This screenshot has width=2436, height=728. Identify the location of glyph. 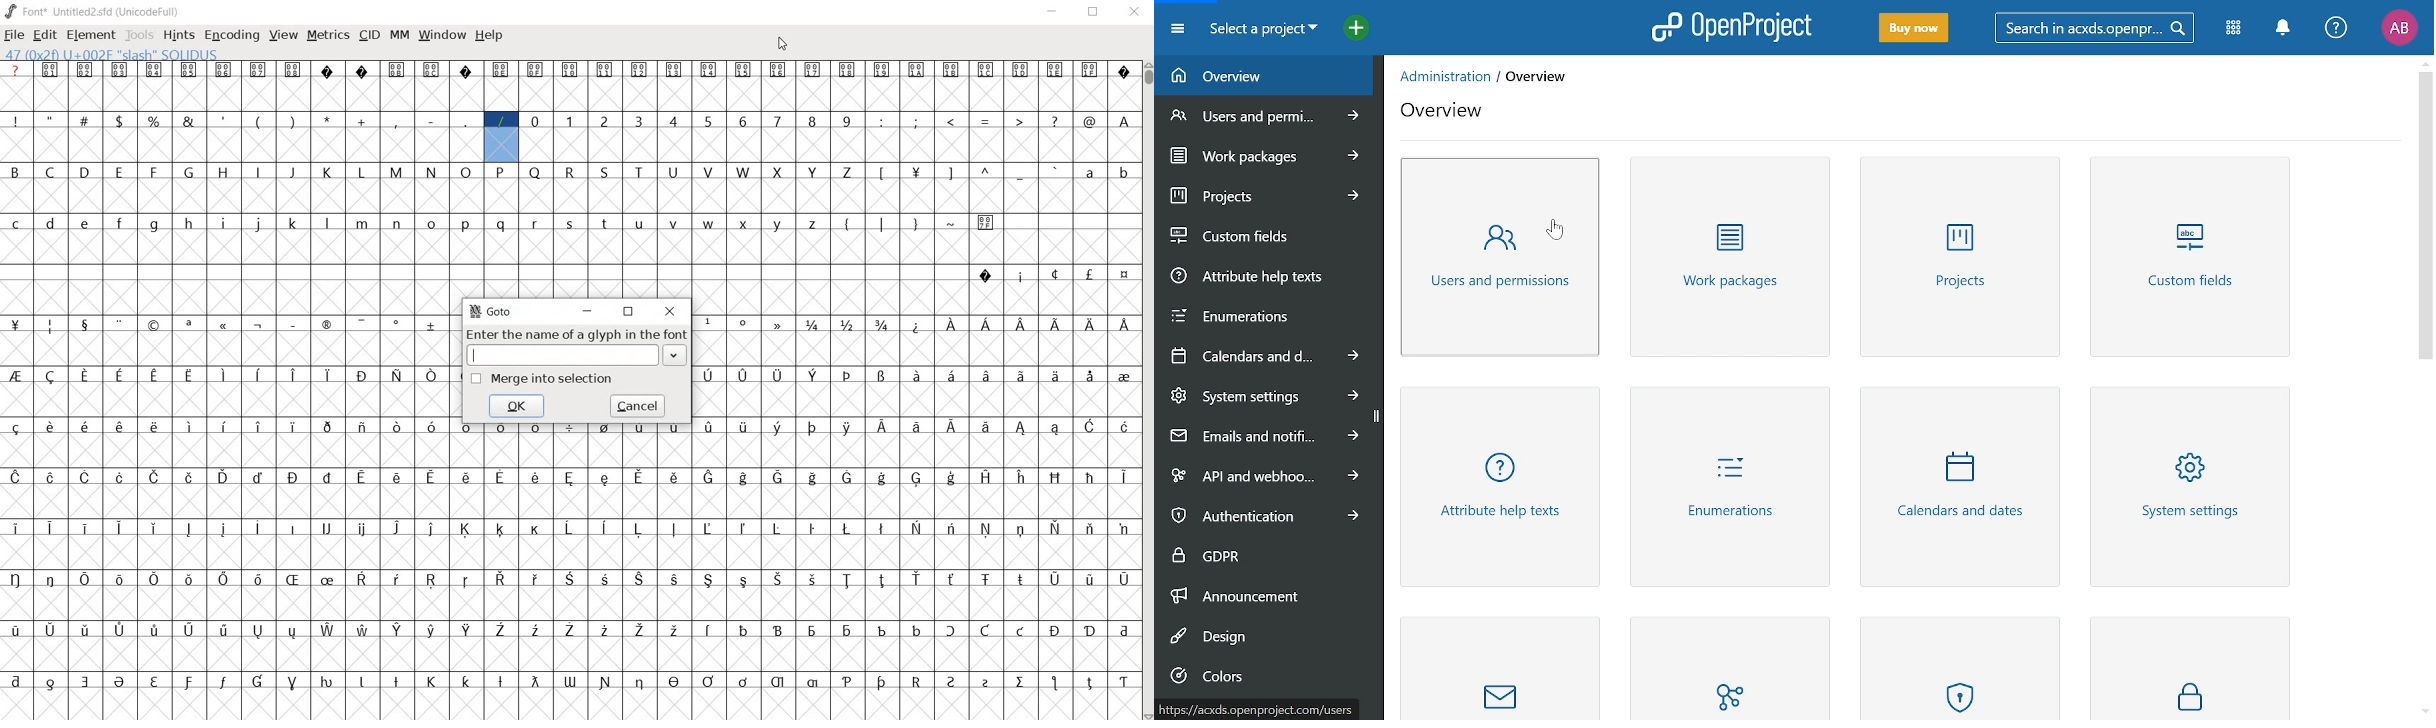
(951, 375).